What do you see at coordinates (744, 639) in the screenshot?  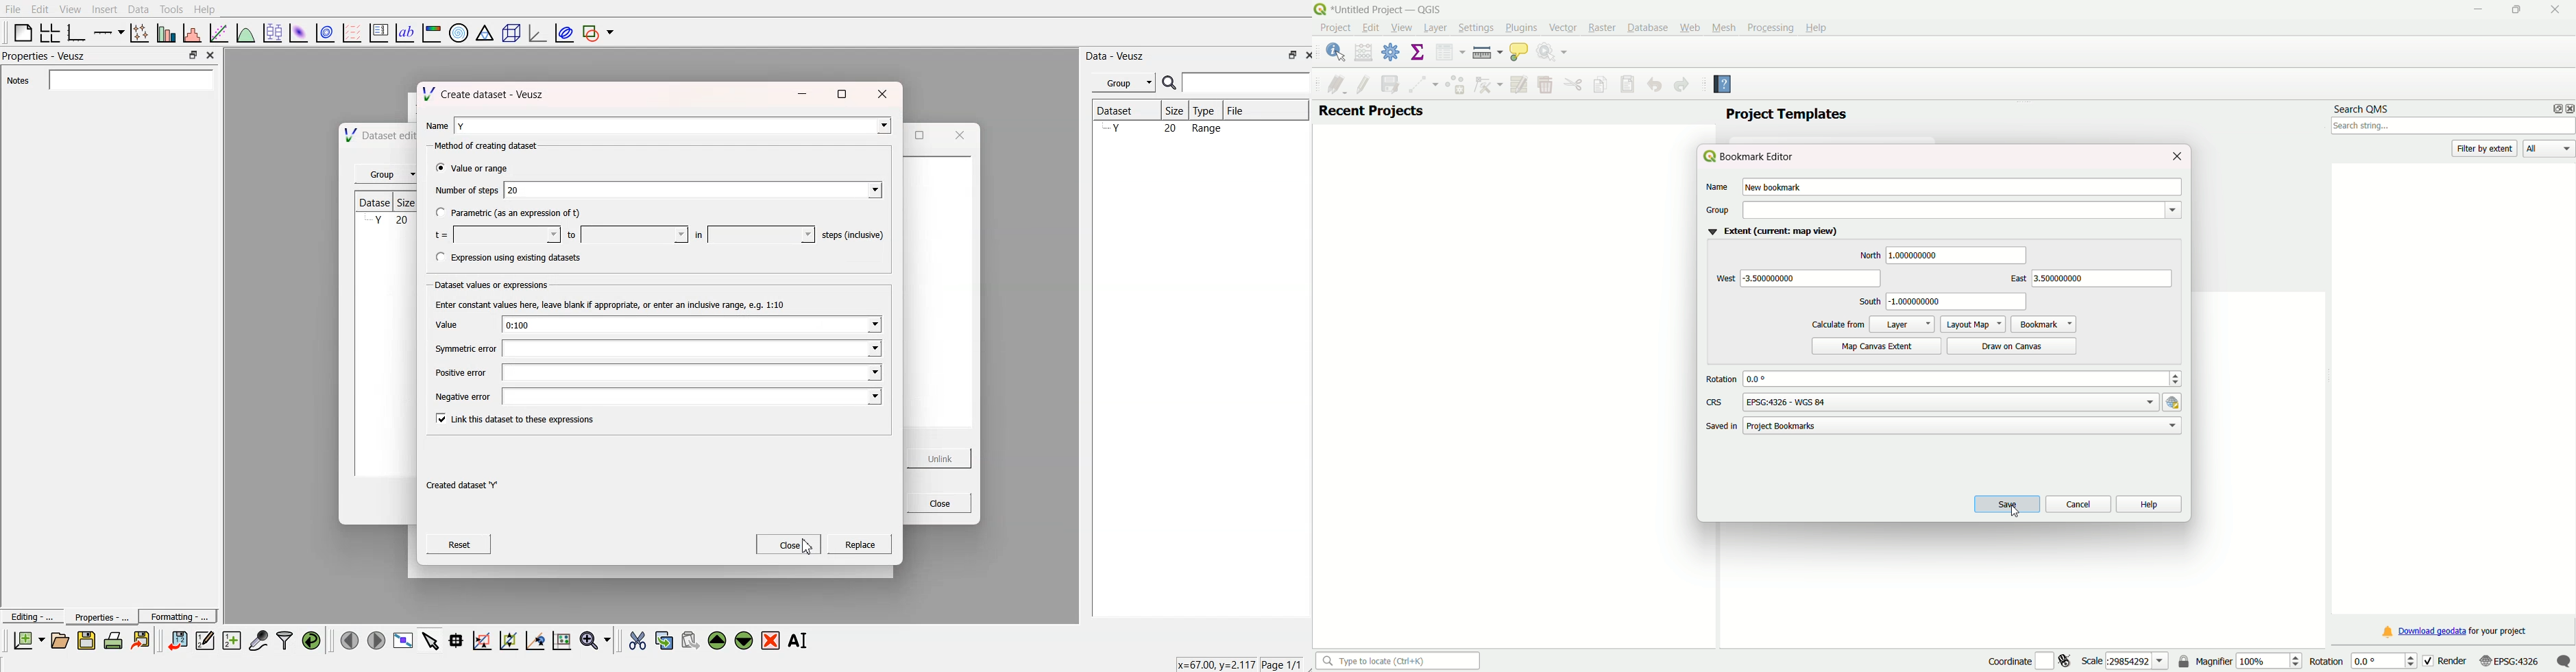 I see `move down` at bounding box center [744, 639].